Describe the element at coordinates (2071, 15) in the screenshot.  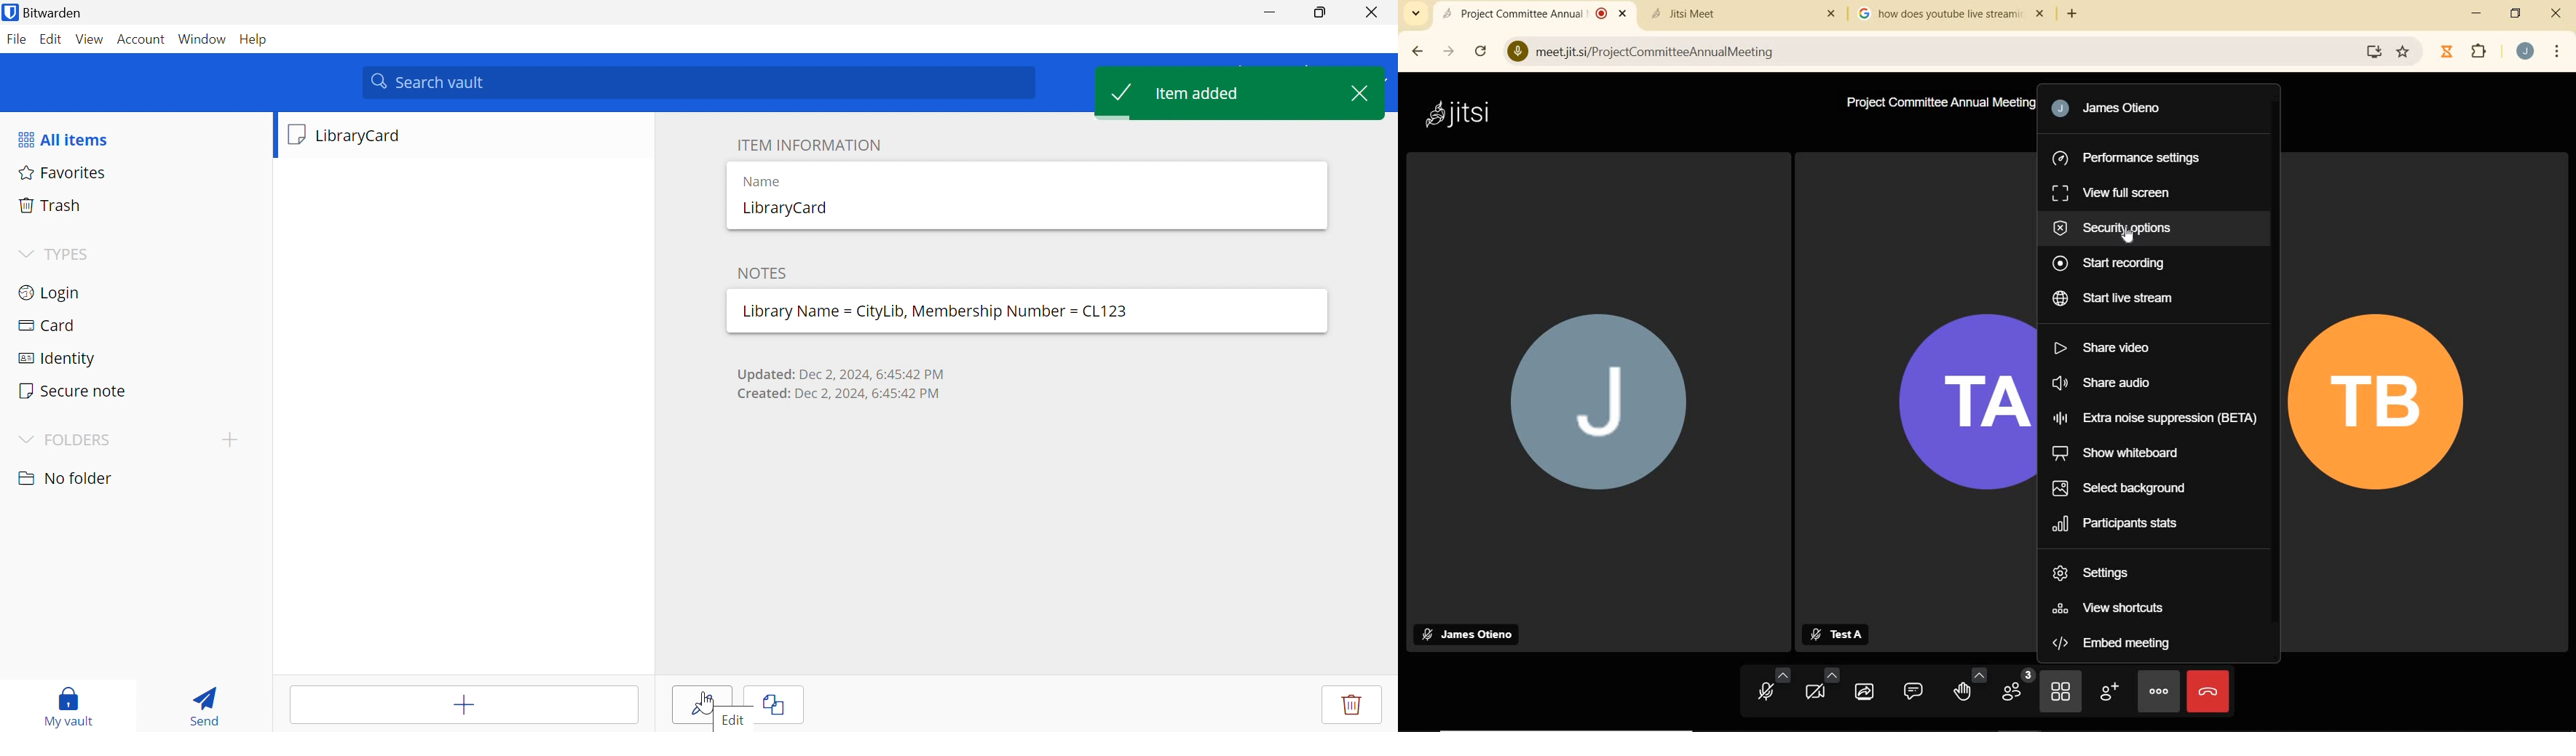
I see `ADD TAB` at that location.